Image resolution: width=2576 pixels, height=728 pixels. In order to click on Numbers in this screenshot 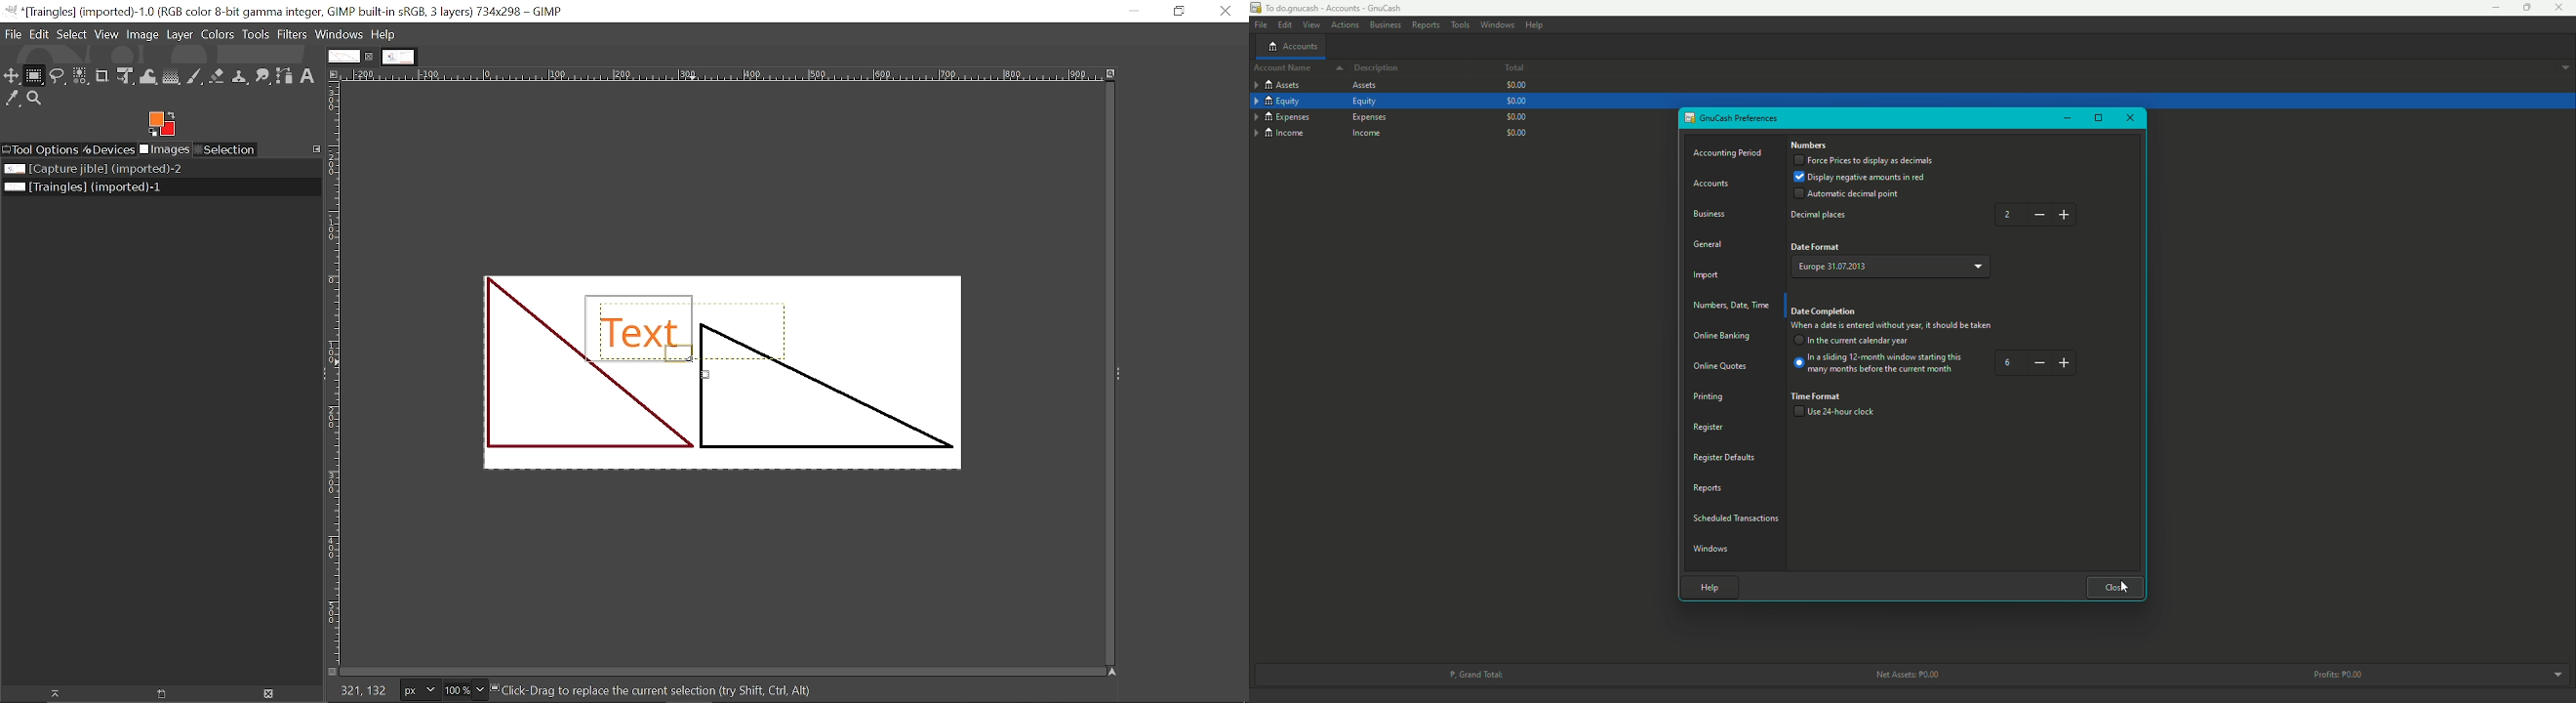, I will do `click(1810, 146)`.